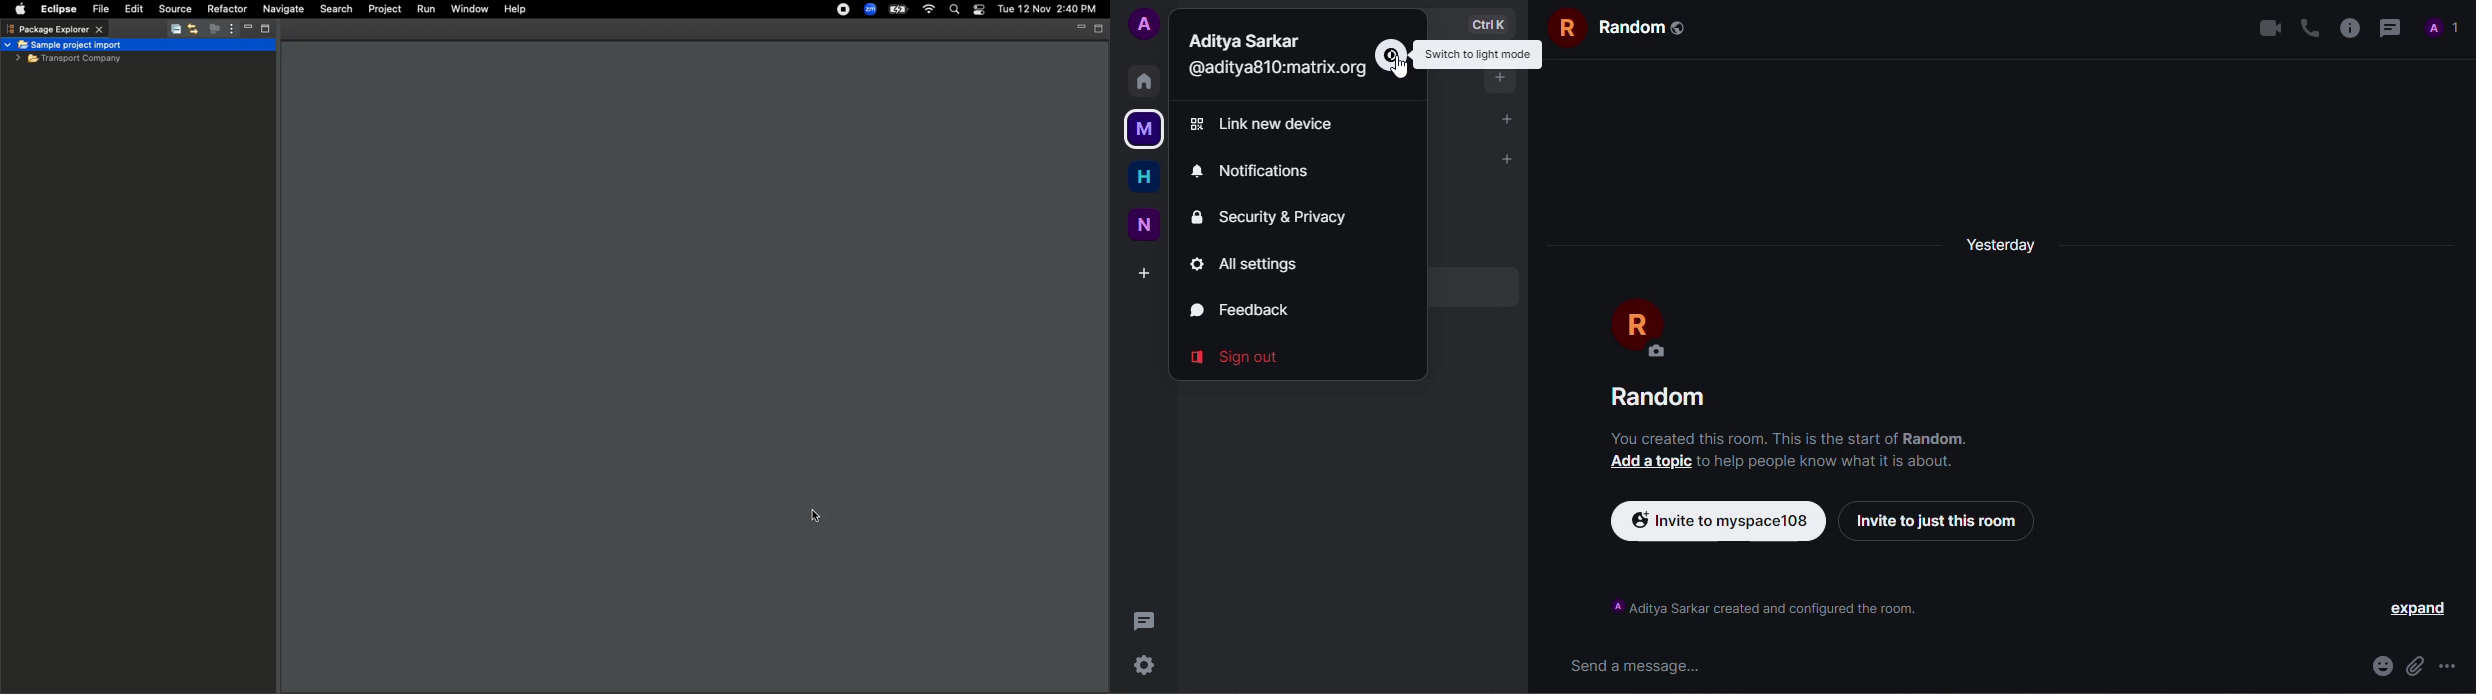 The width and height of the screenshot is (2492, 700). Describe the element at coordinates (1246, 40) in the screenshot. I see `Aditya Sarkar` at that location.